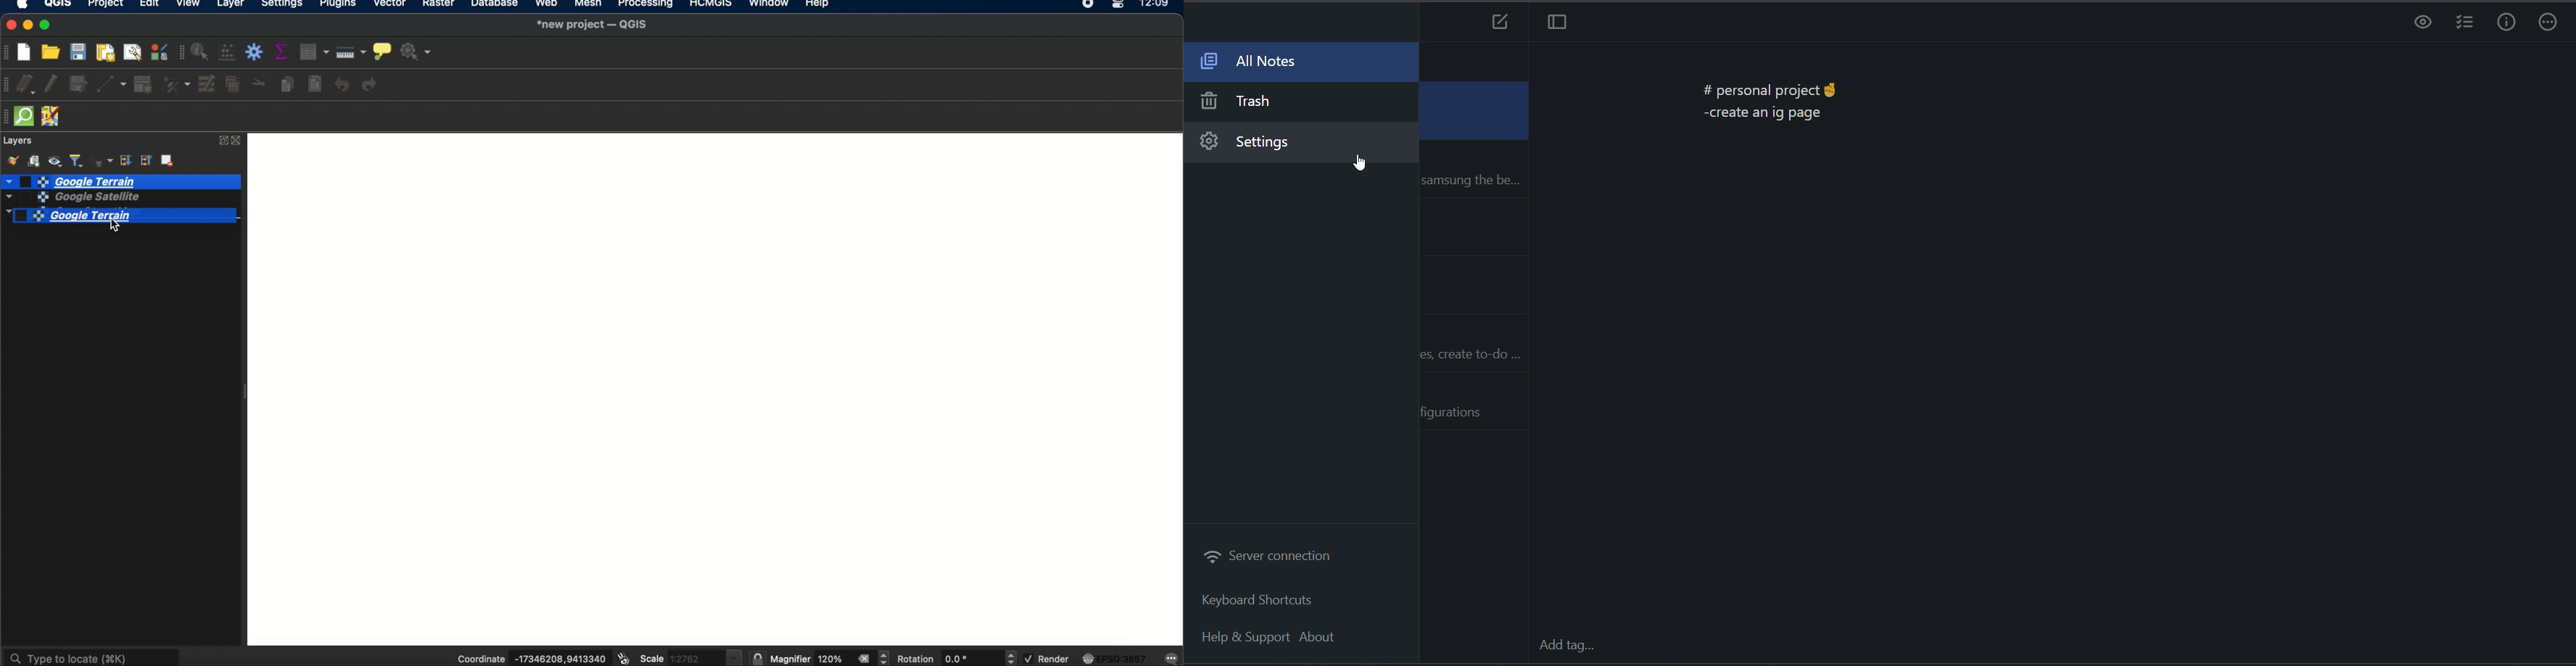  Describe the element at coordinates (228, 53) in the screenshot. I see `open field calculator` at that location.